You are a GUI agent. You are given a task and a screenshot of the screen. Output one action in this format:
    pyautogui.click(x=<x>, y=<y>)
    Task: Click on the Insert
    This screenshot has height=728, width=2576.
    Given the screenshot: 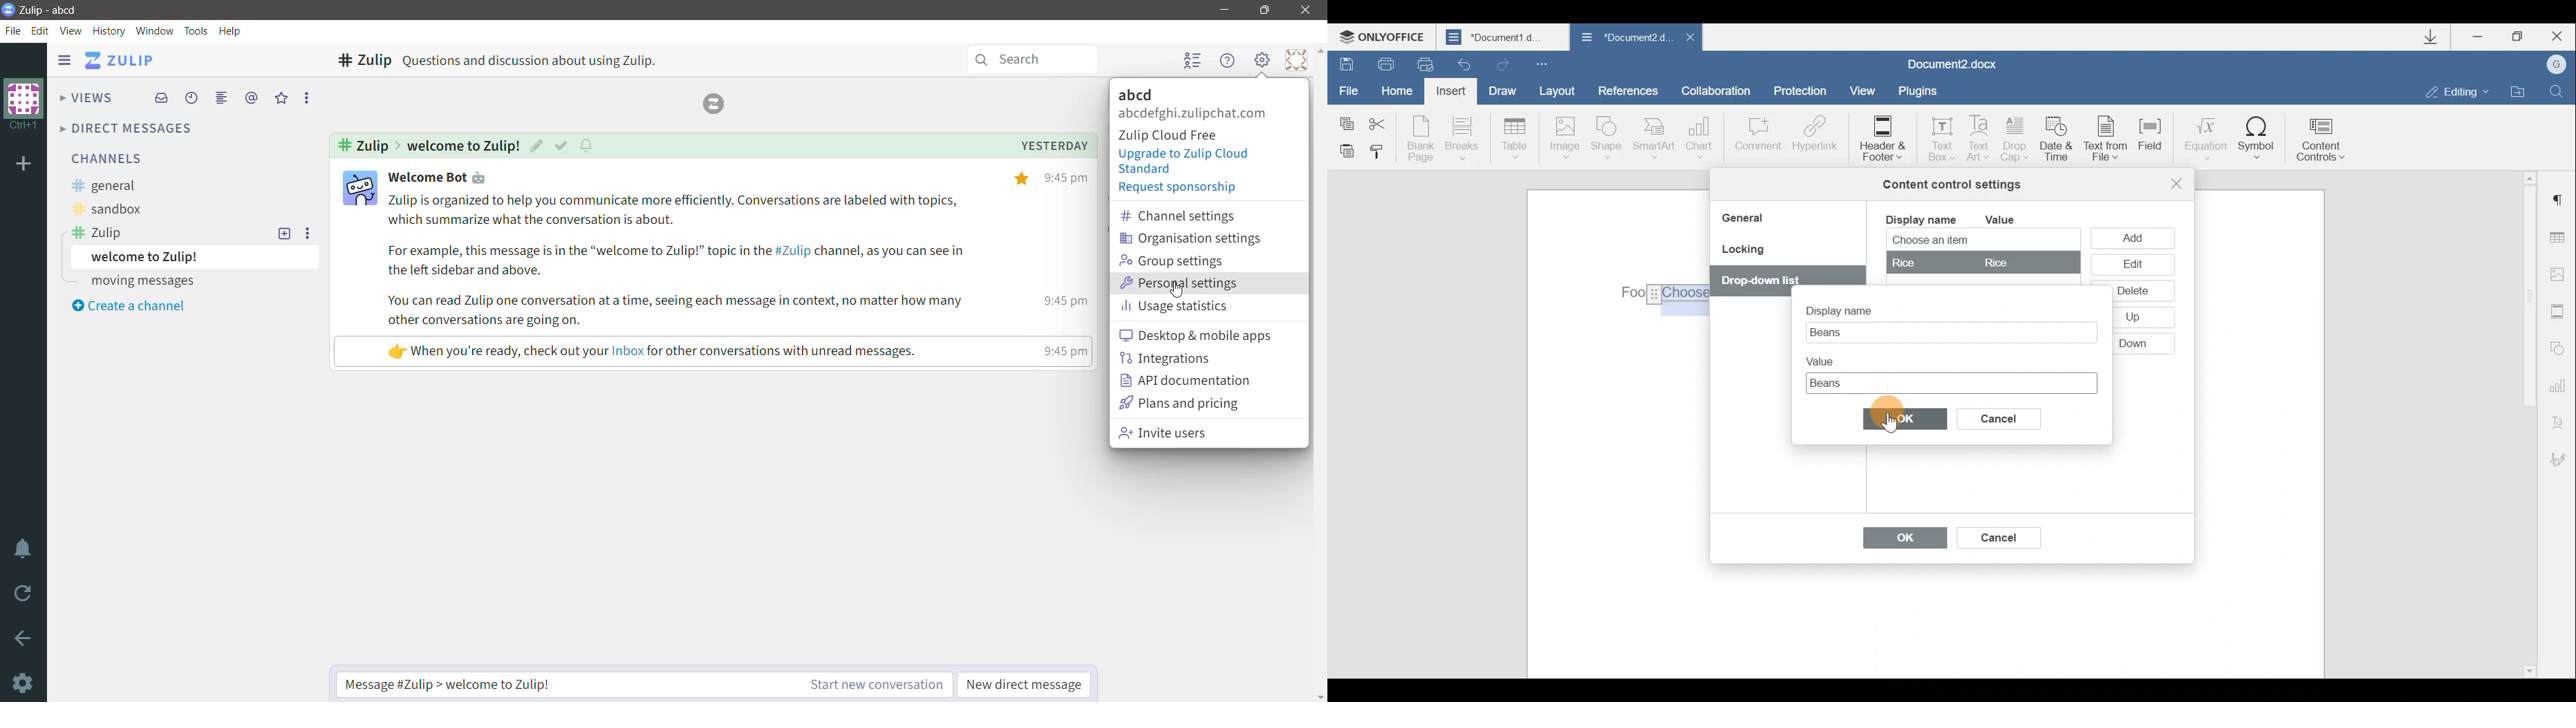 What is the action you would take?
    pyautogui.click(x=1452, y=94)
    